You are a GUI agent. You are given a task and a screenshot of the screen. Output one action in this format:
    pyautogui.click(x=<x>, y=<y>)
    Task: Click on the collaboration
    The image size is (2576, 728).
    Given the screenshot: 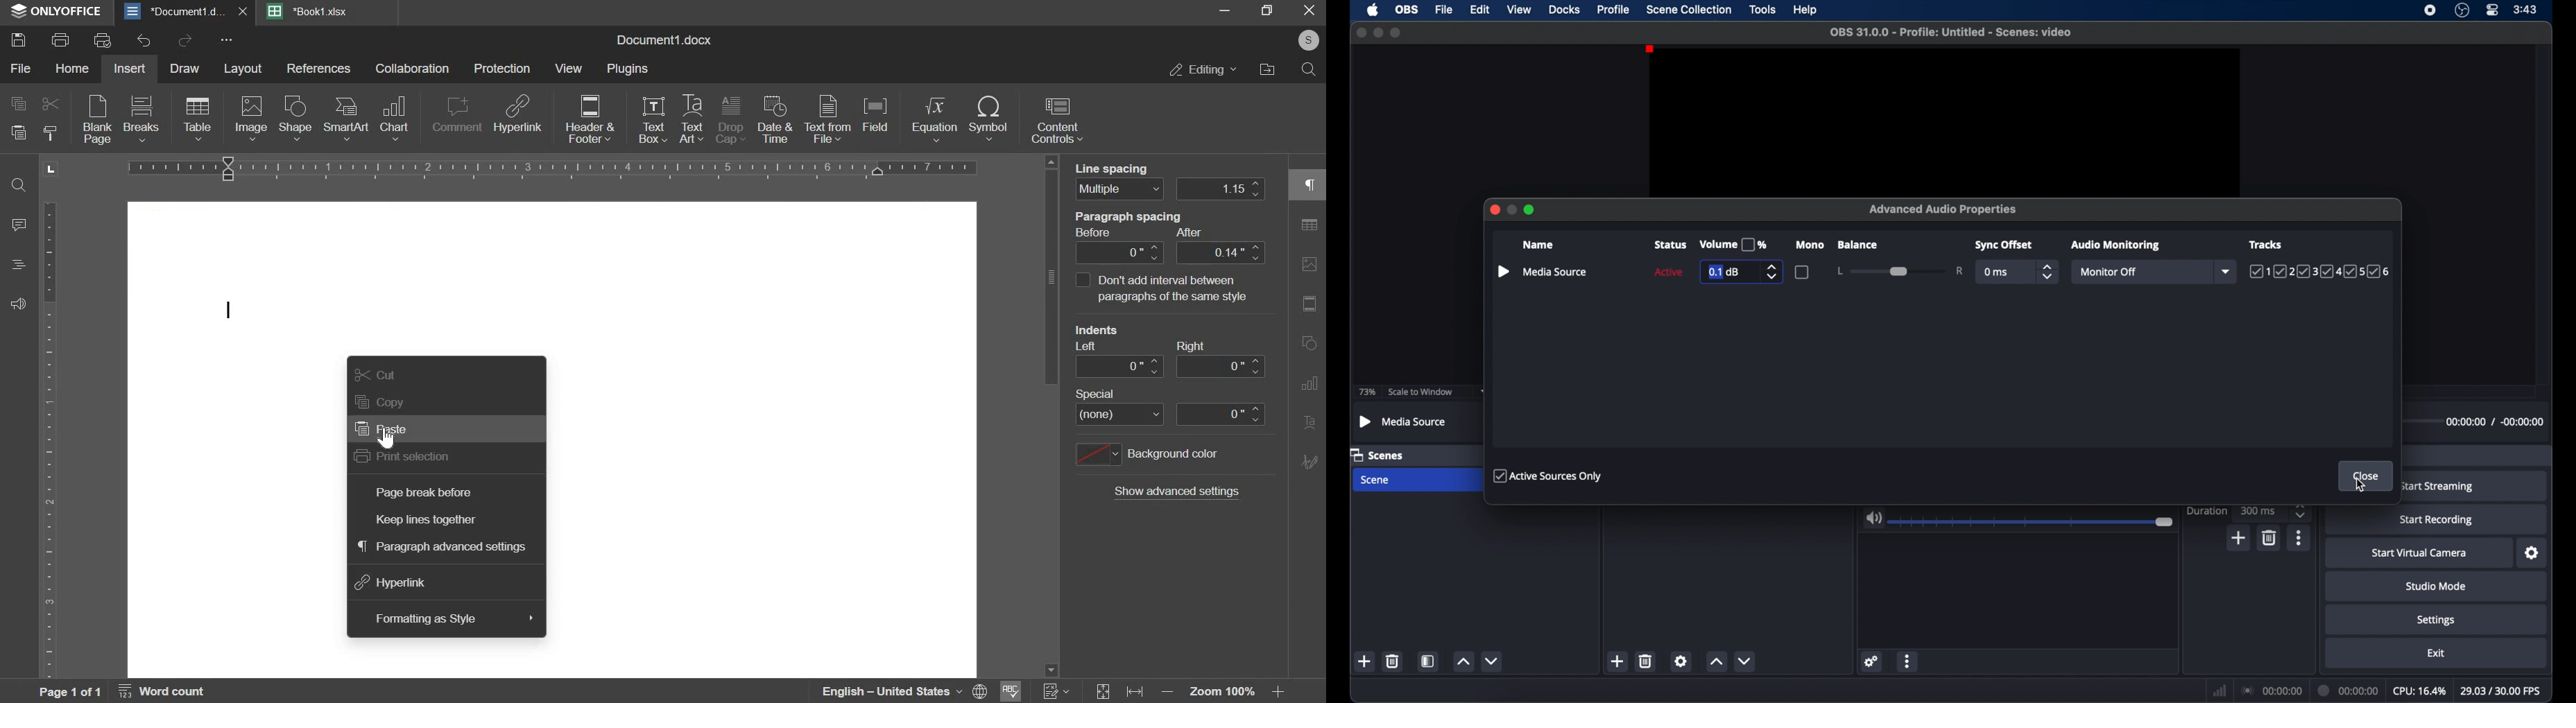 What is the action you would take?
    pyautogui.click(x=413, y=69)
    